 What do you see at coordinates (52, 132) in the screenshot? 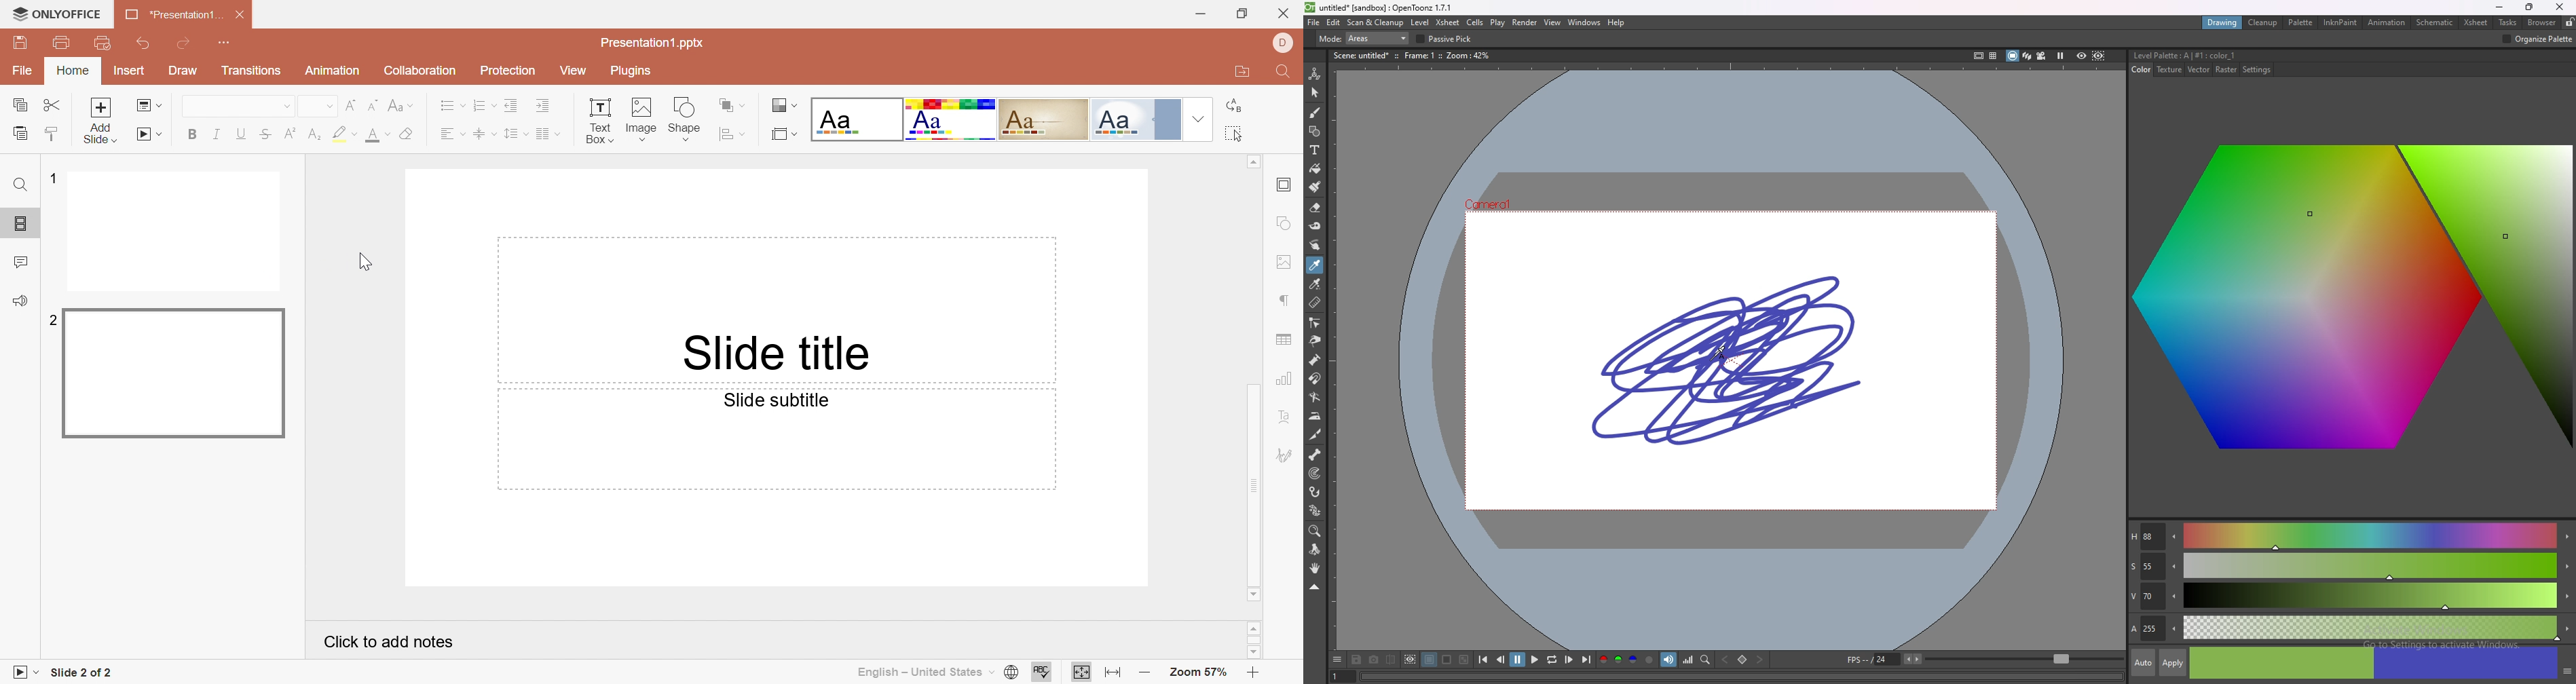
I see `Copy Style` at bounding box center [52, 132].